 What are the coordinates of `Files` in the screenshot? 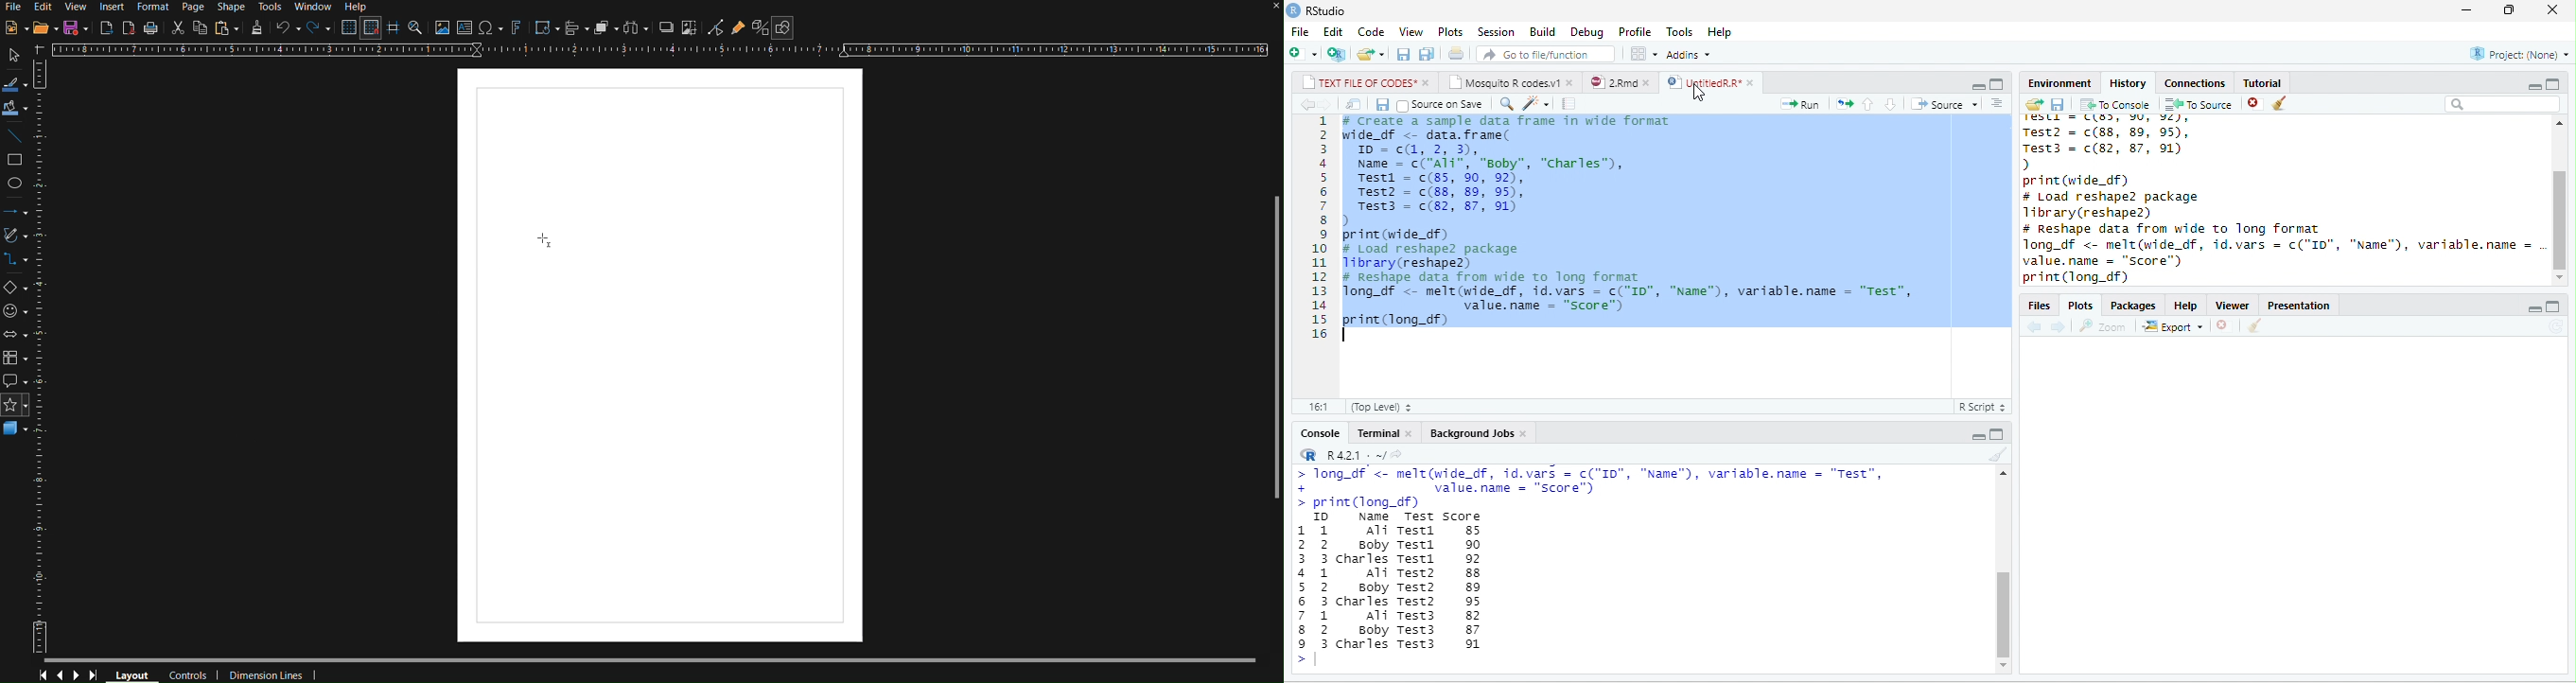 It's located at (2039, 305).